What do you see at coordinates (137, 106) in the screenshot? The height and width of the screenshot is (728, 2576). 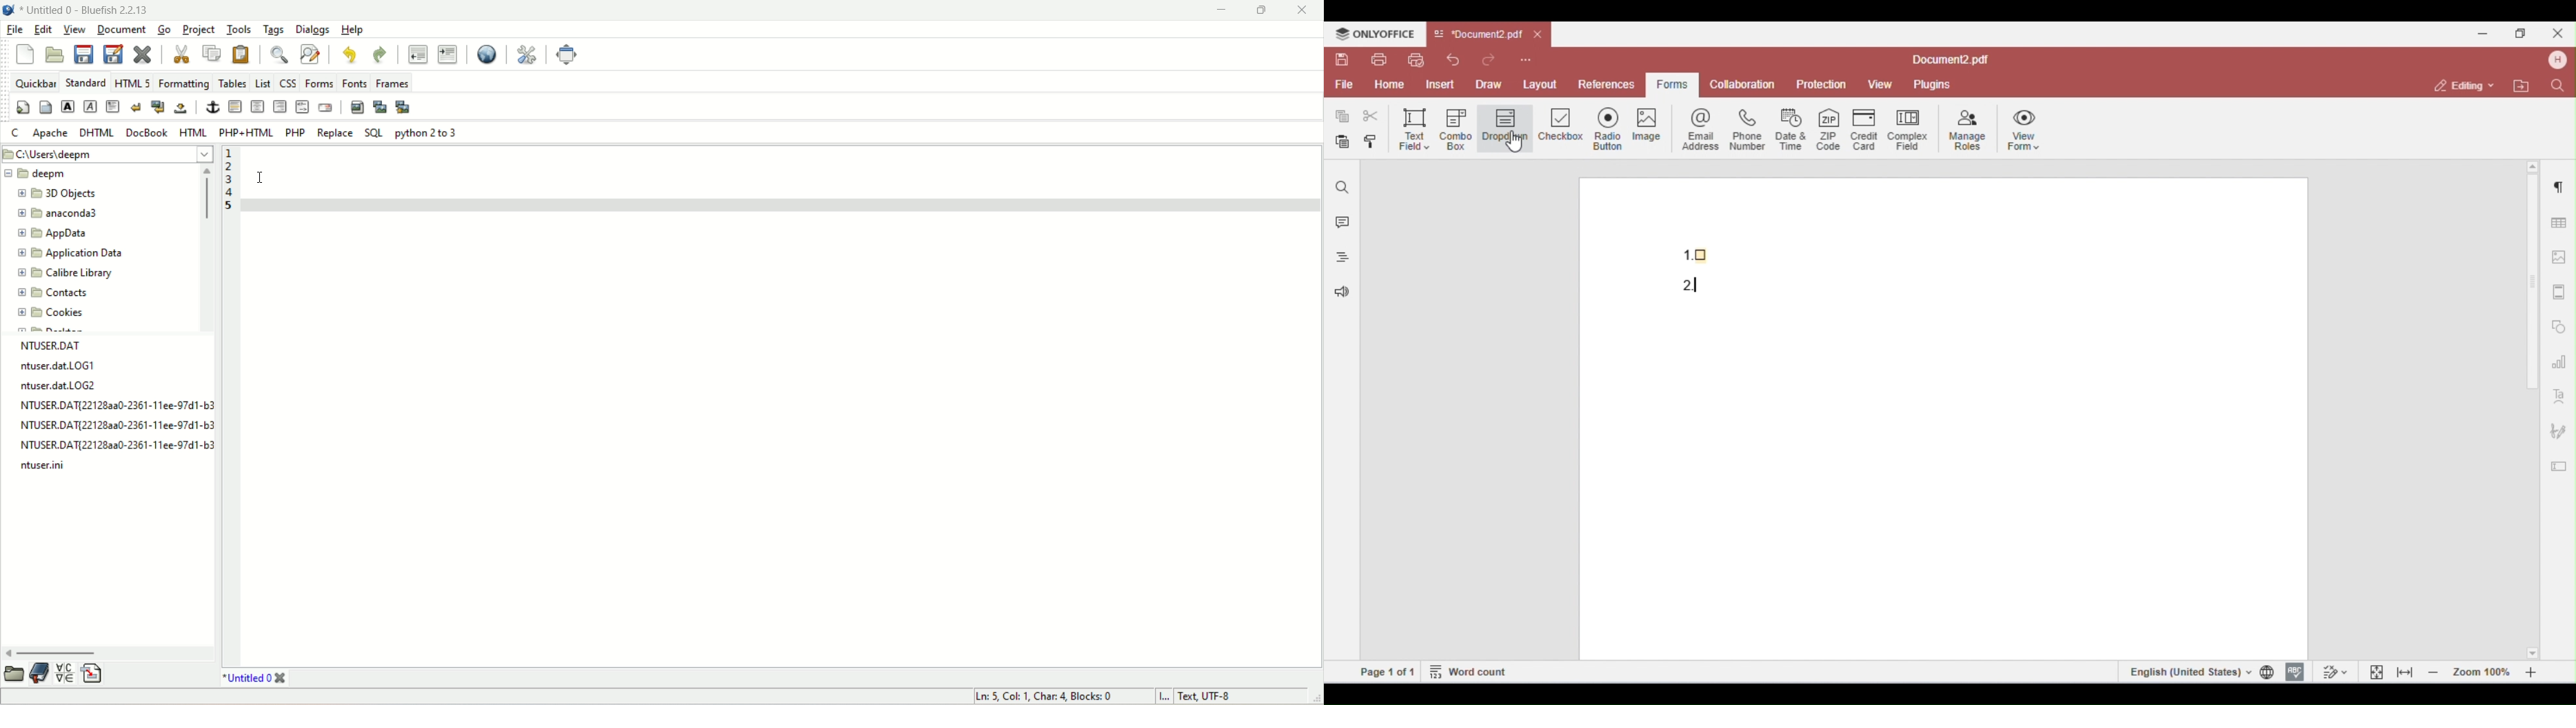 I see `break` at bounding box center [137, 106].